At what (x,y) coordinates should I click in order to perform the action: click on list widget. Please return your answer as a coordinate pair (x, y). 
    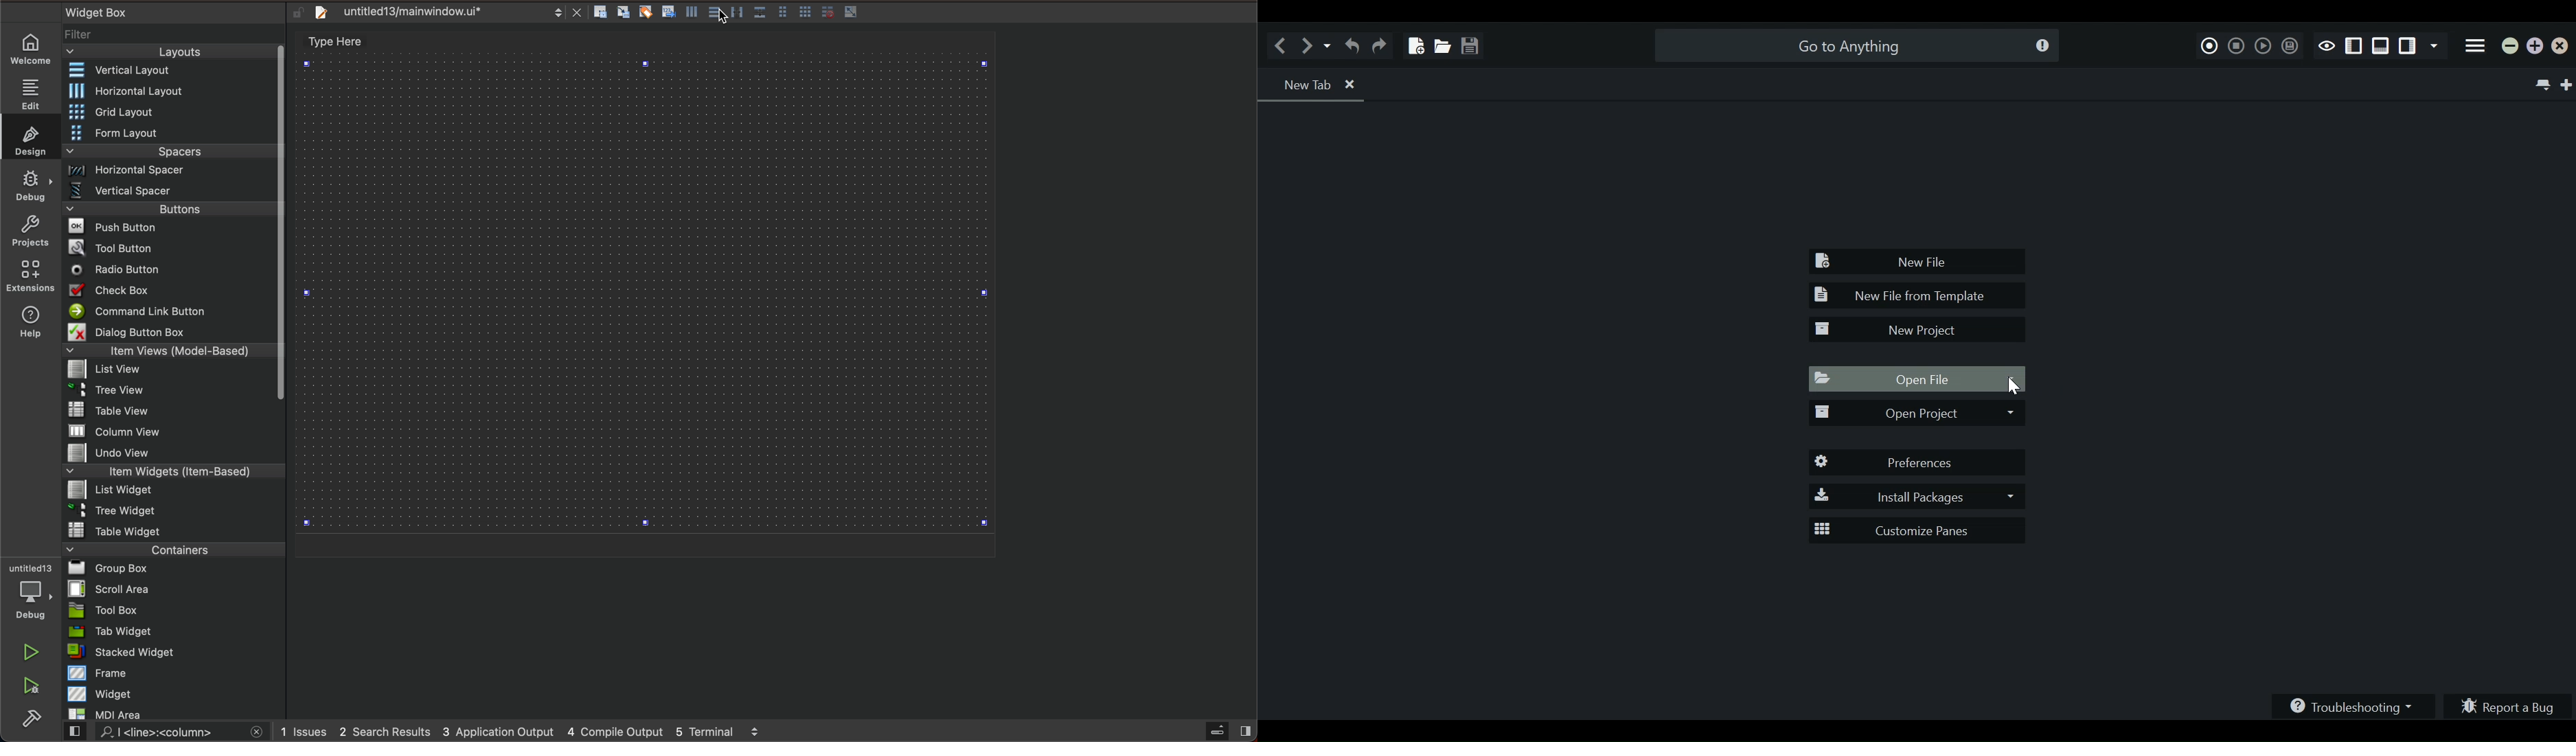
    Looking at the image, I should click on (171, 491).